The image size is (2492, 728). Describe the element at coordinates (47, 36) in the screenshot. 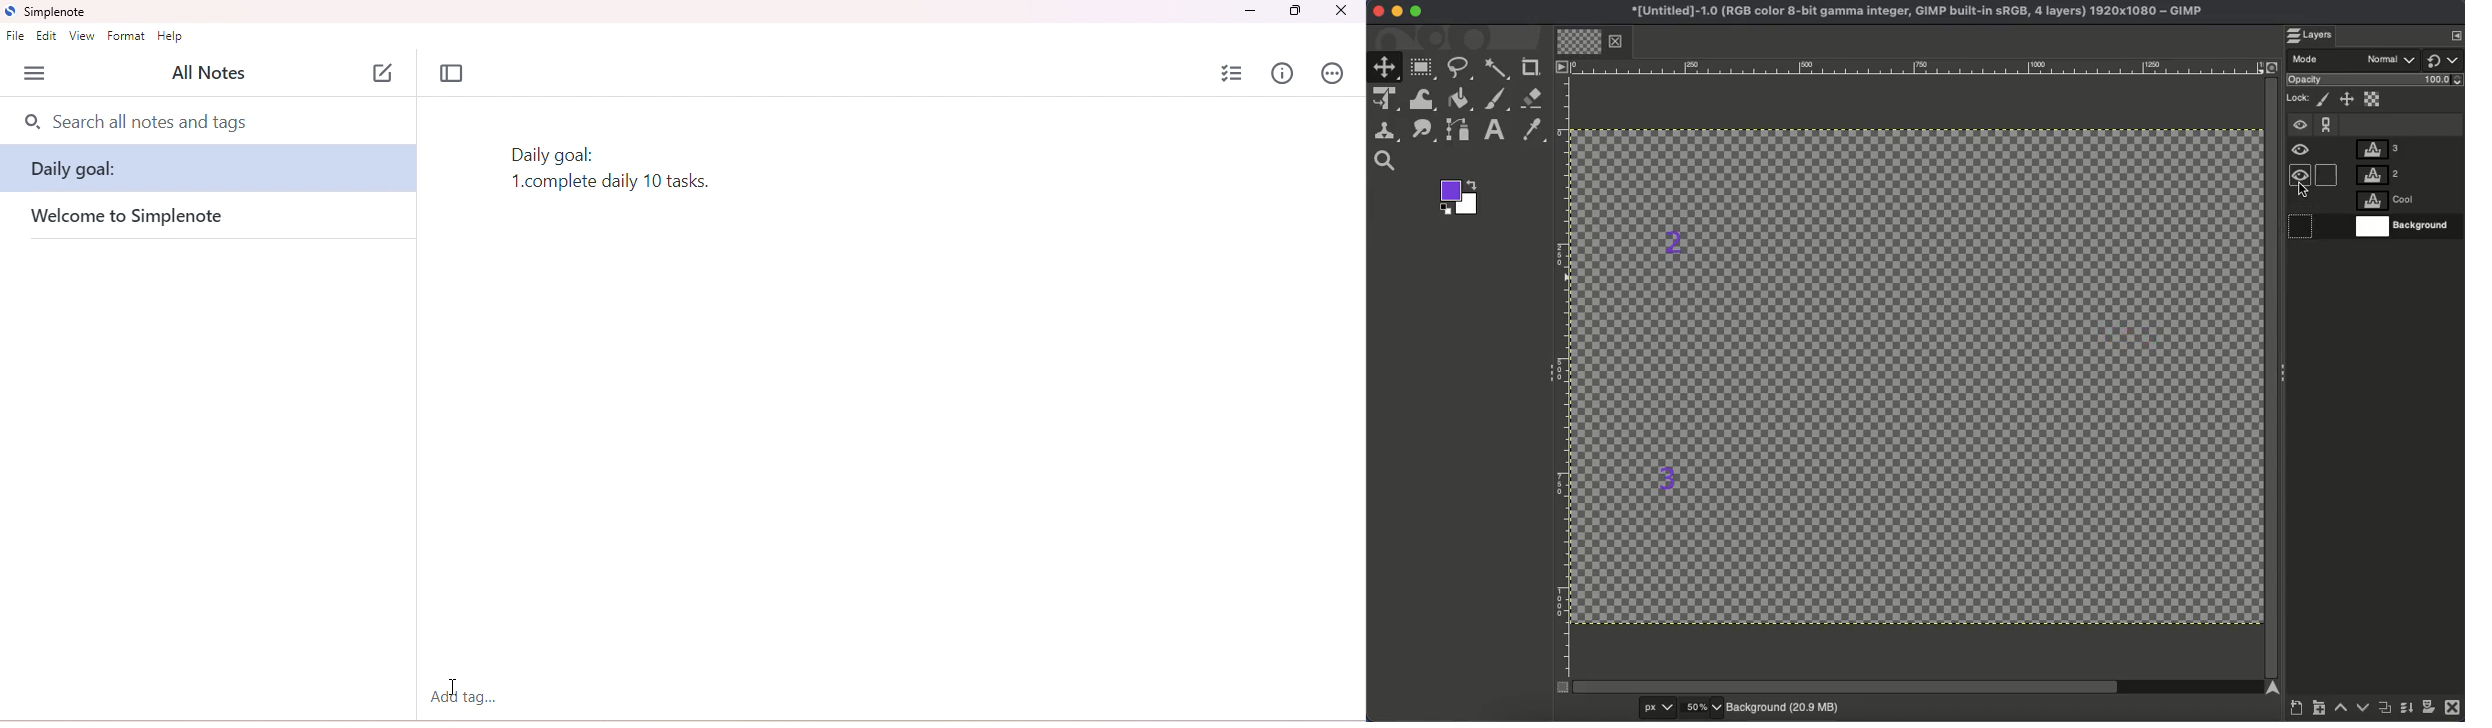

I see `edit` at that location.